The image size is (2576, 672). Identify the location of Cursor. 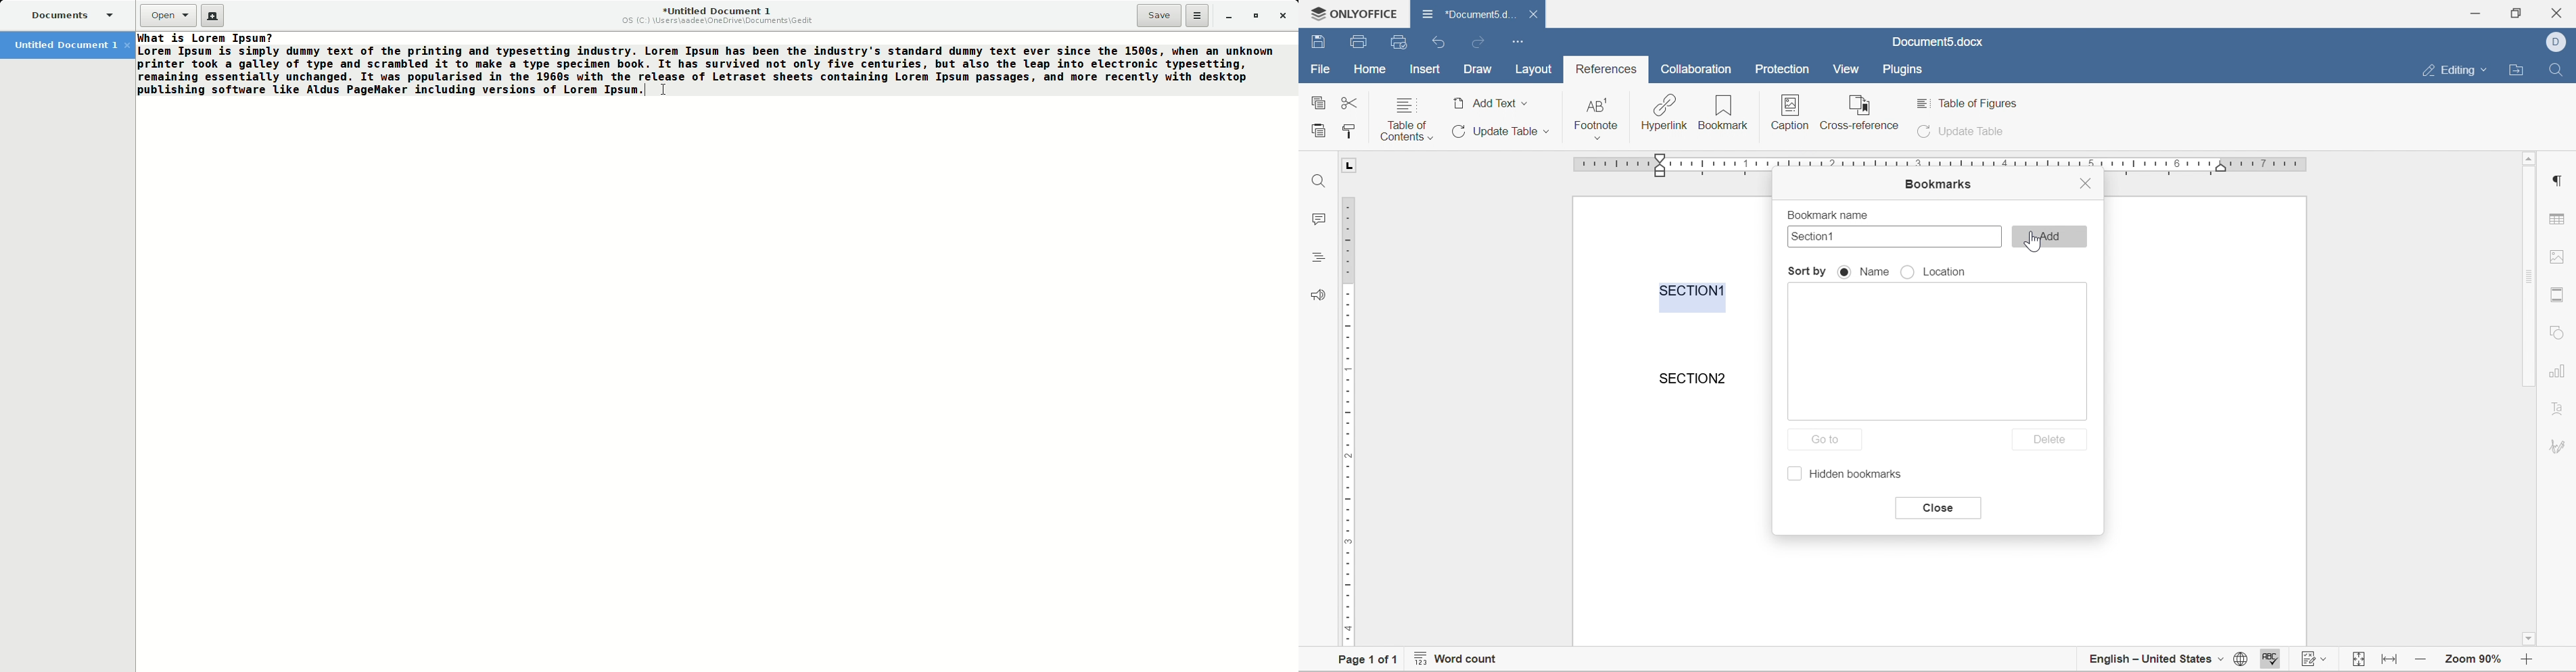
(2037, 240).